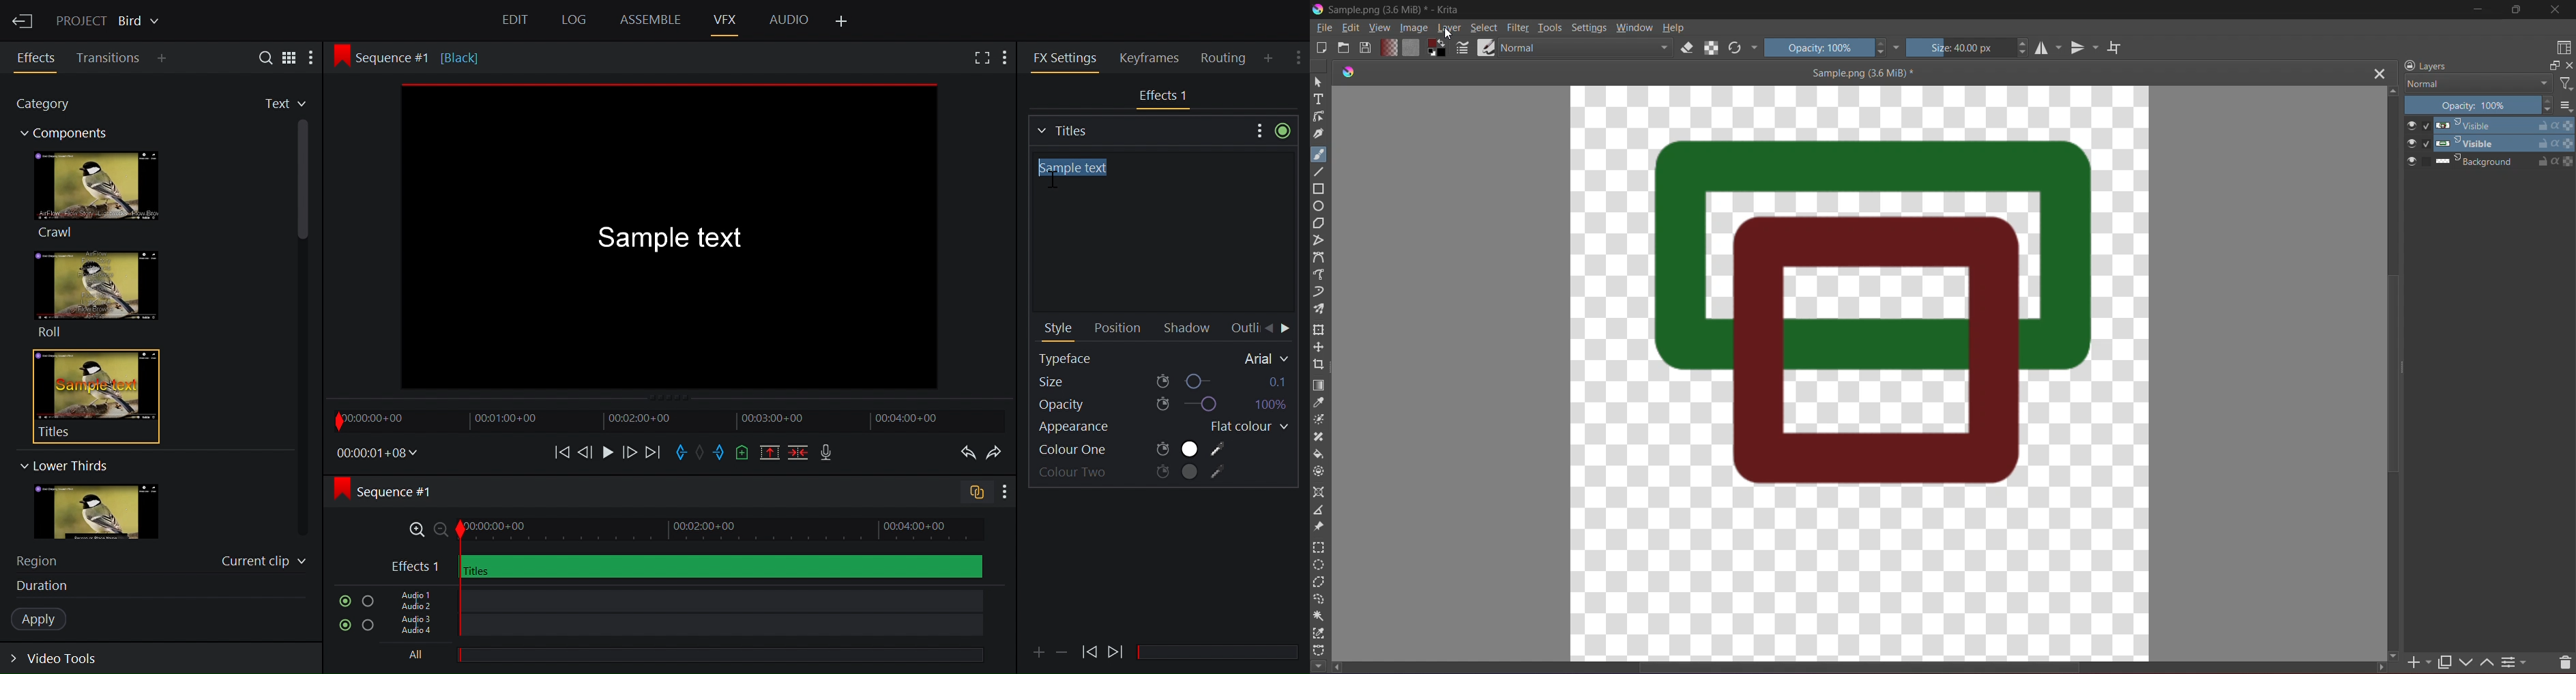 Image resolution: width=2576 pixels, height=700 pixels. I want to click on Fill color, so click(1320, 455).